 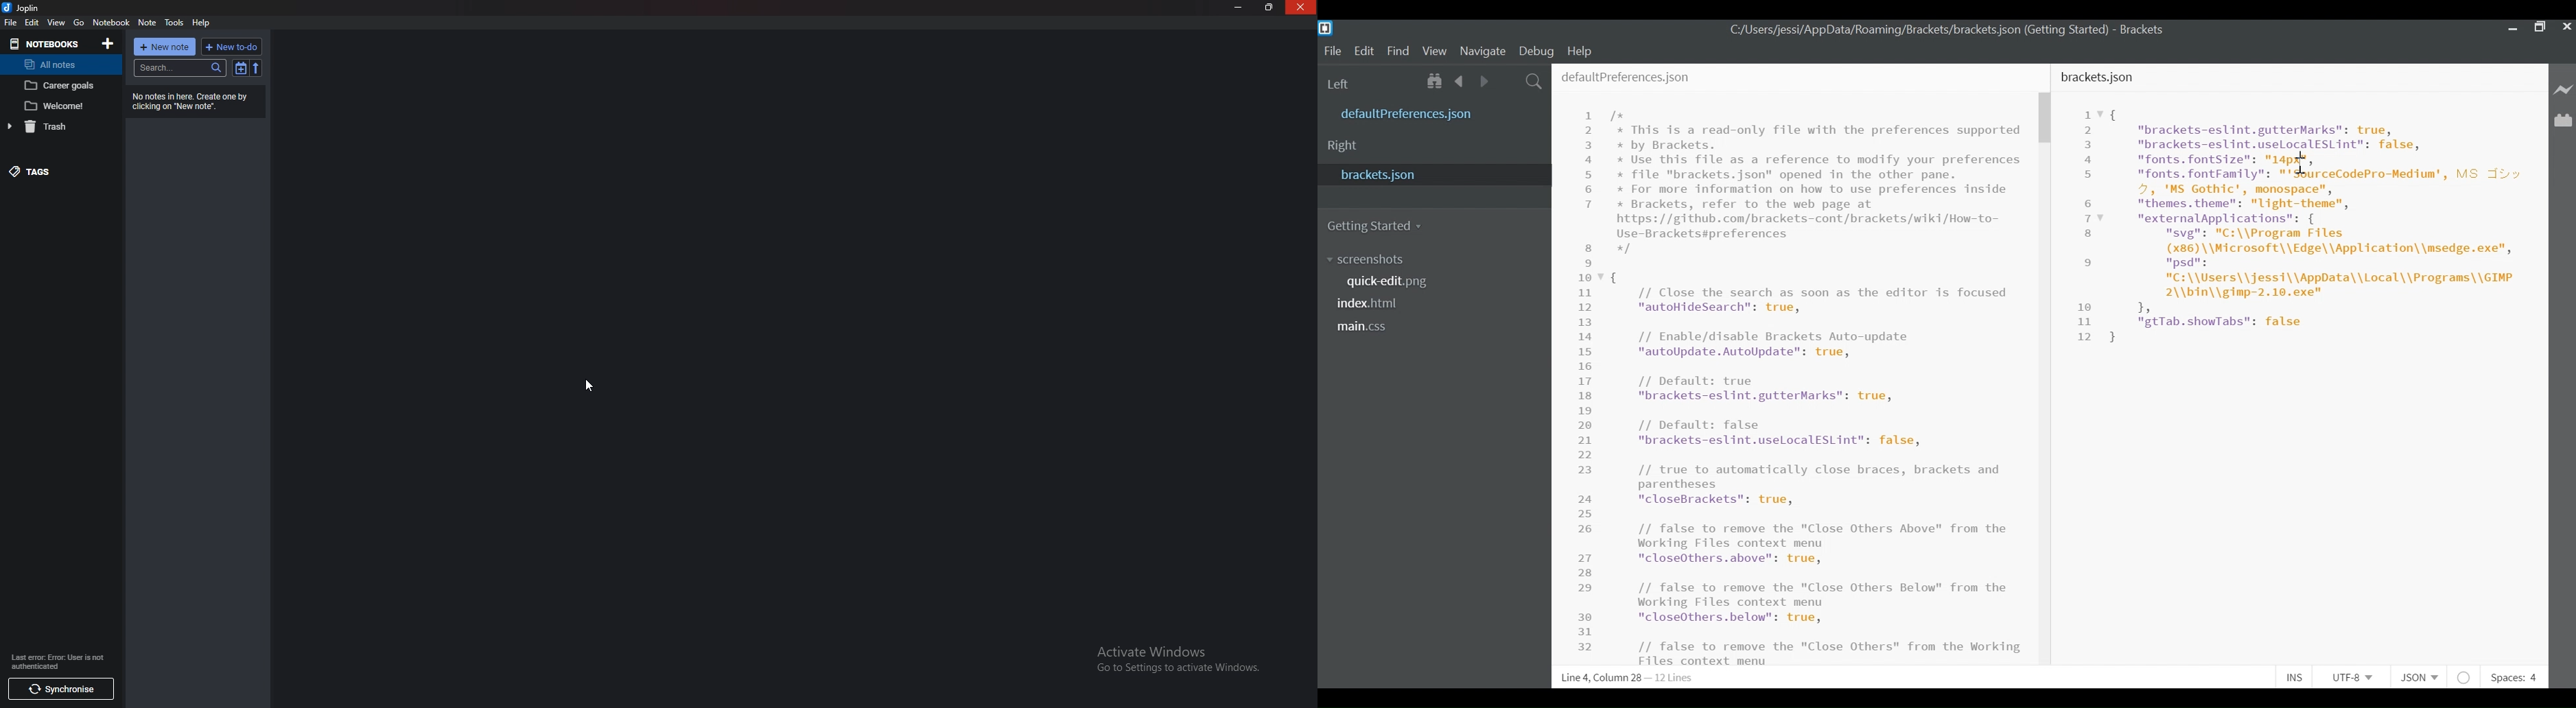 What do you see at coordinates (1371, 304) in the screenshot?
I see `index.html` at bounding box center [1371, 304].